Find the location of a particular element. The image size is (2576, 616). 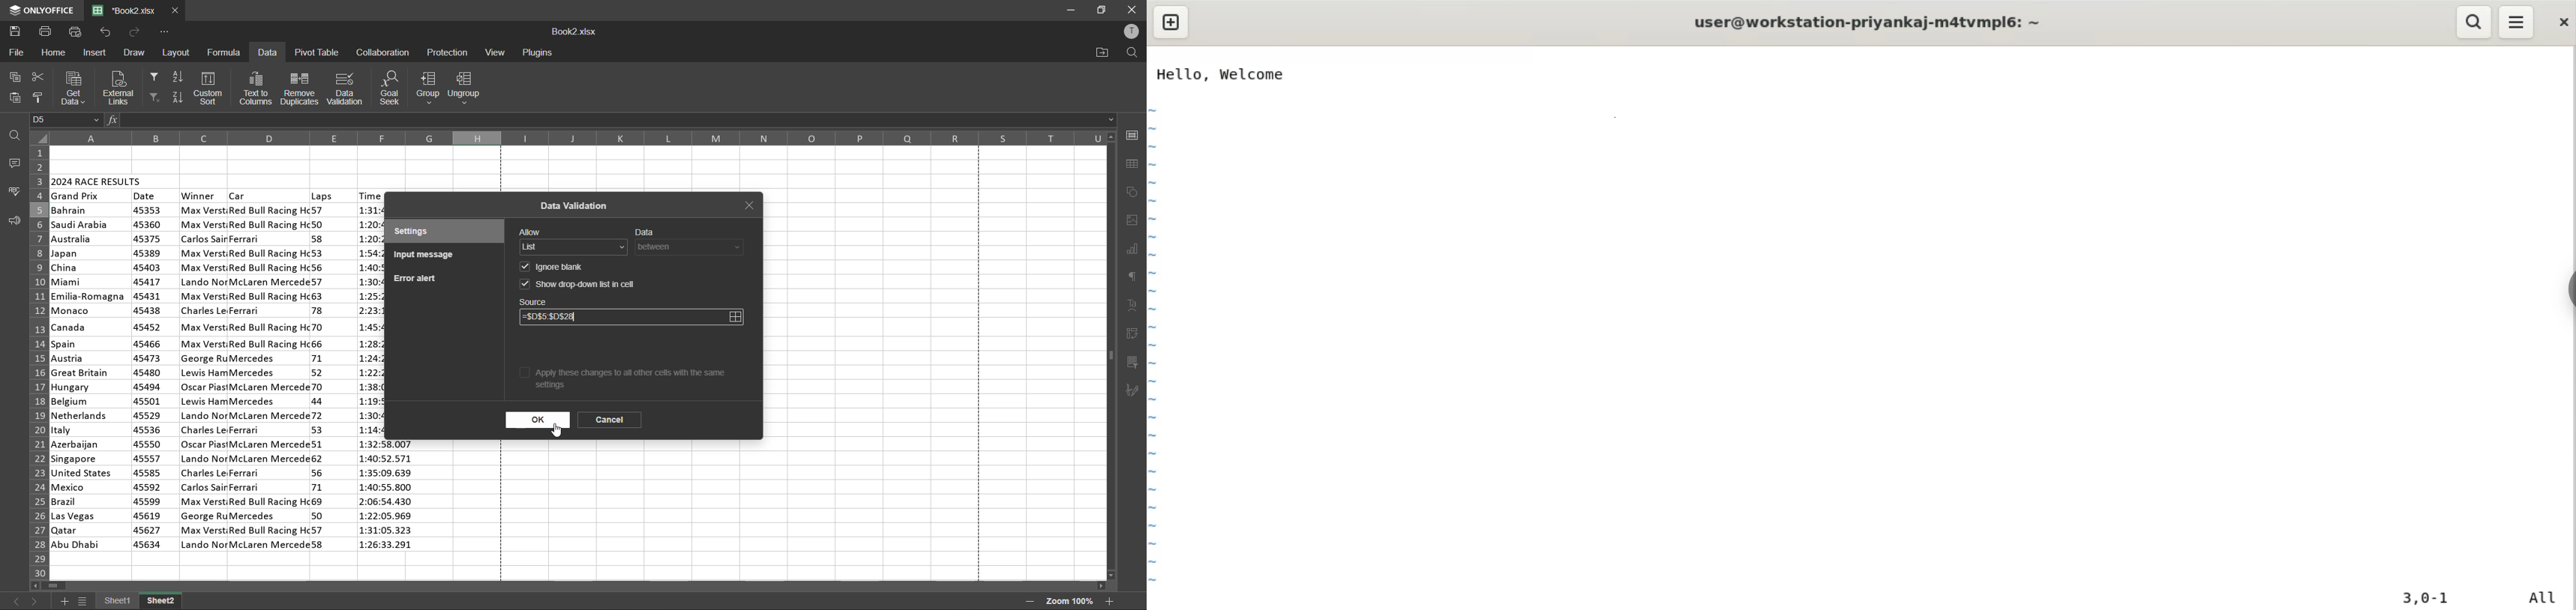

view is located at coordinates (495, 52).